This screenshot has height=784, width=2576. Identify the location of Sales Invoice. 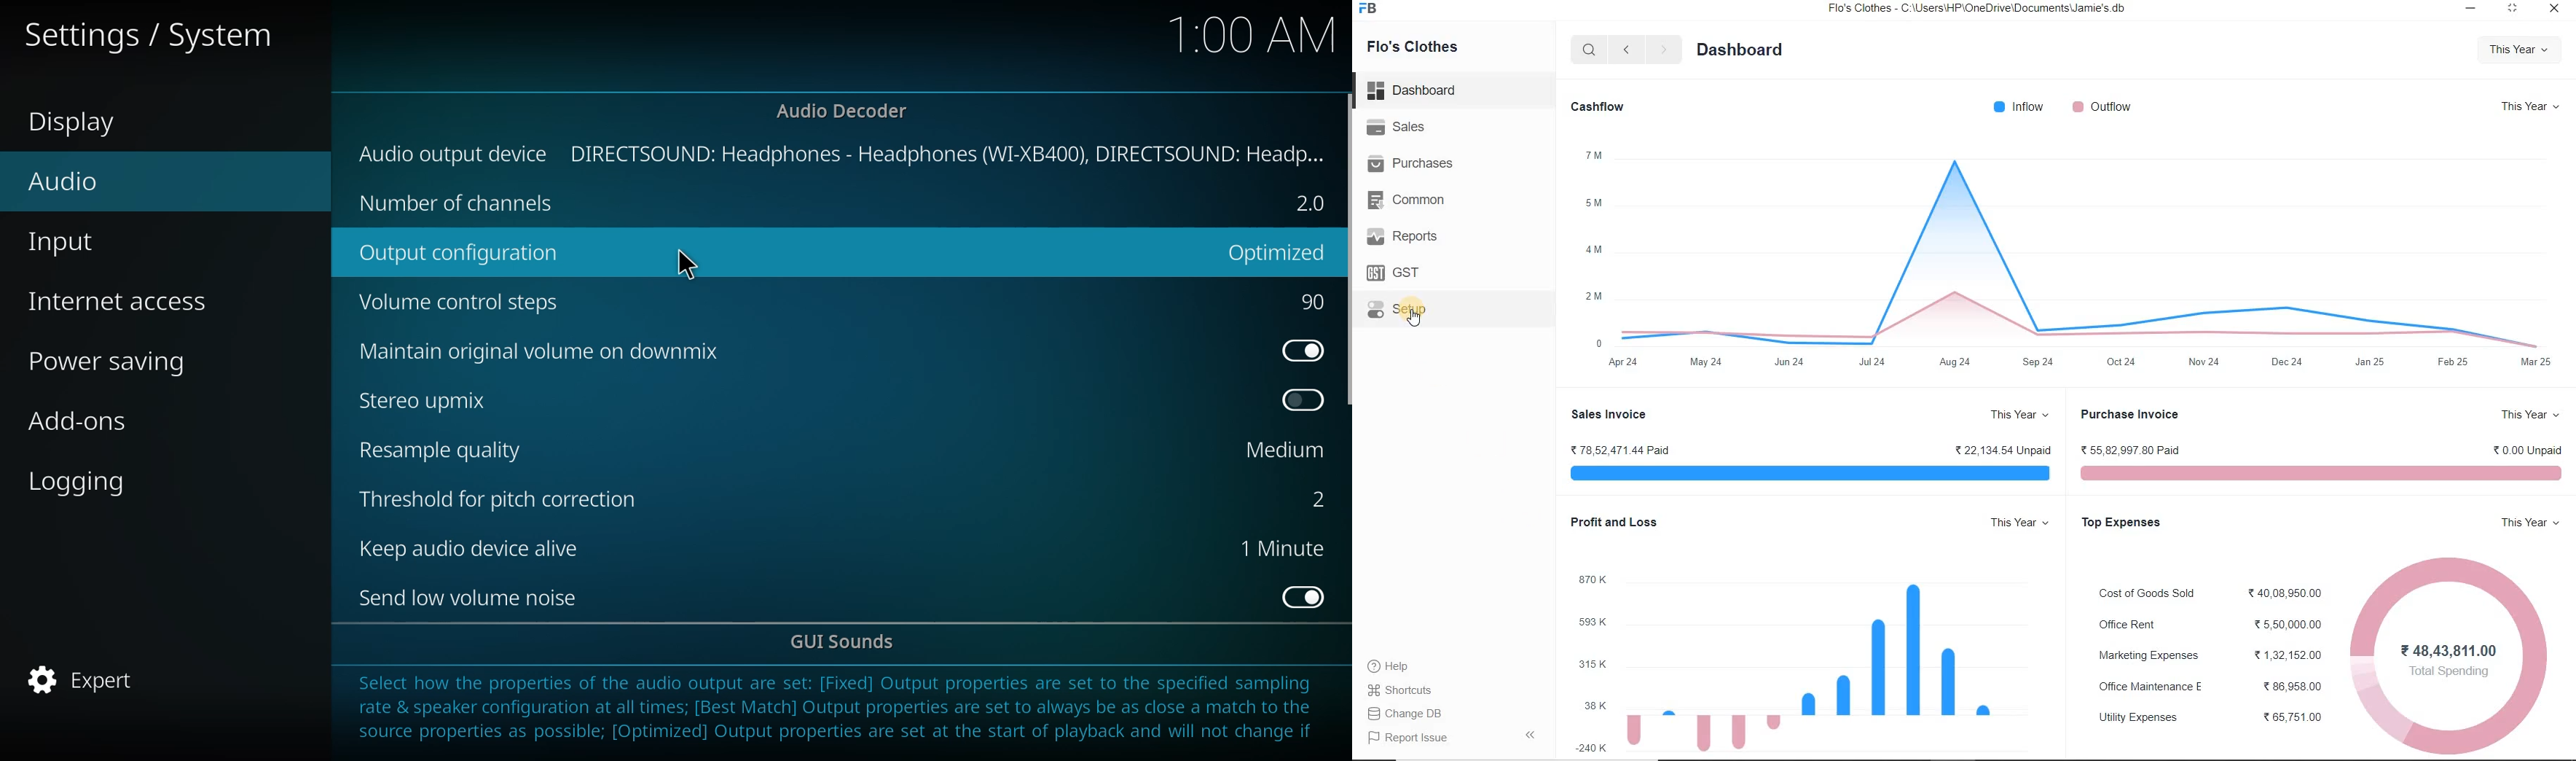
(1610, 415).